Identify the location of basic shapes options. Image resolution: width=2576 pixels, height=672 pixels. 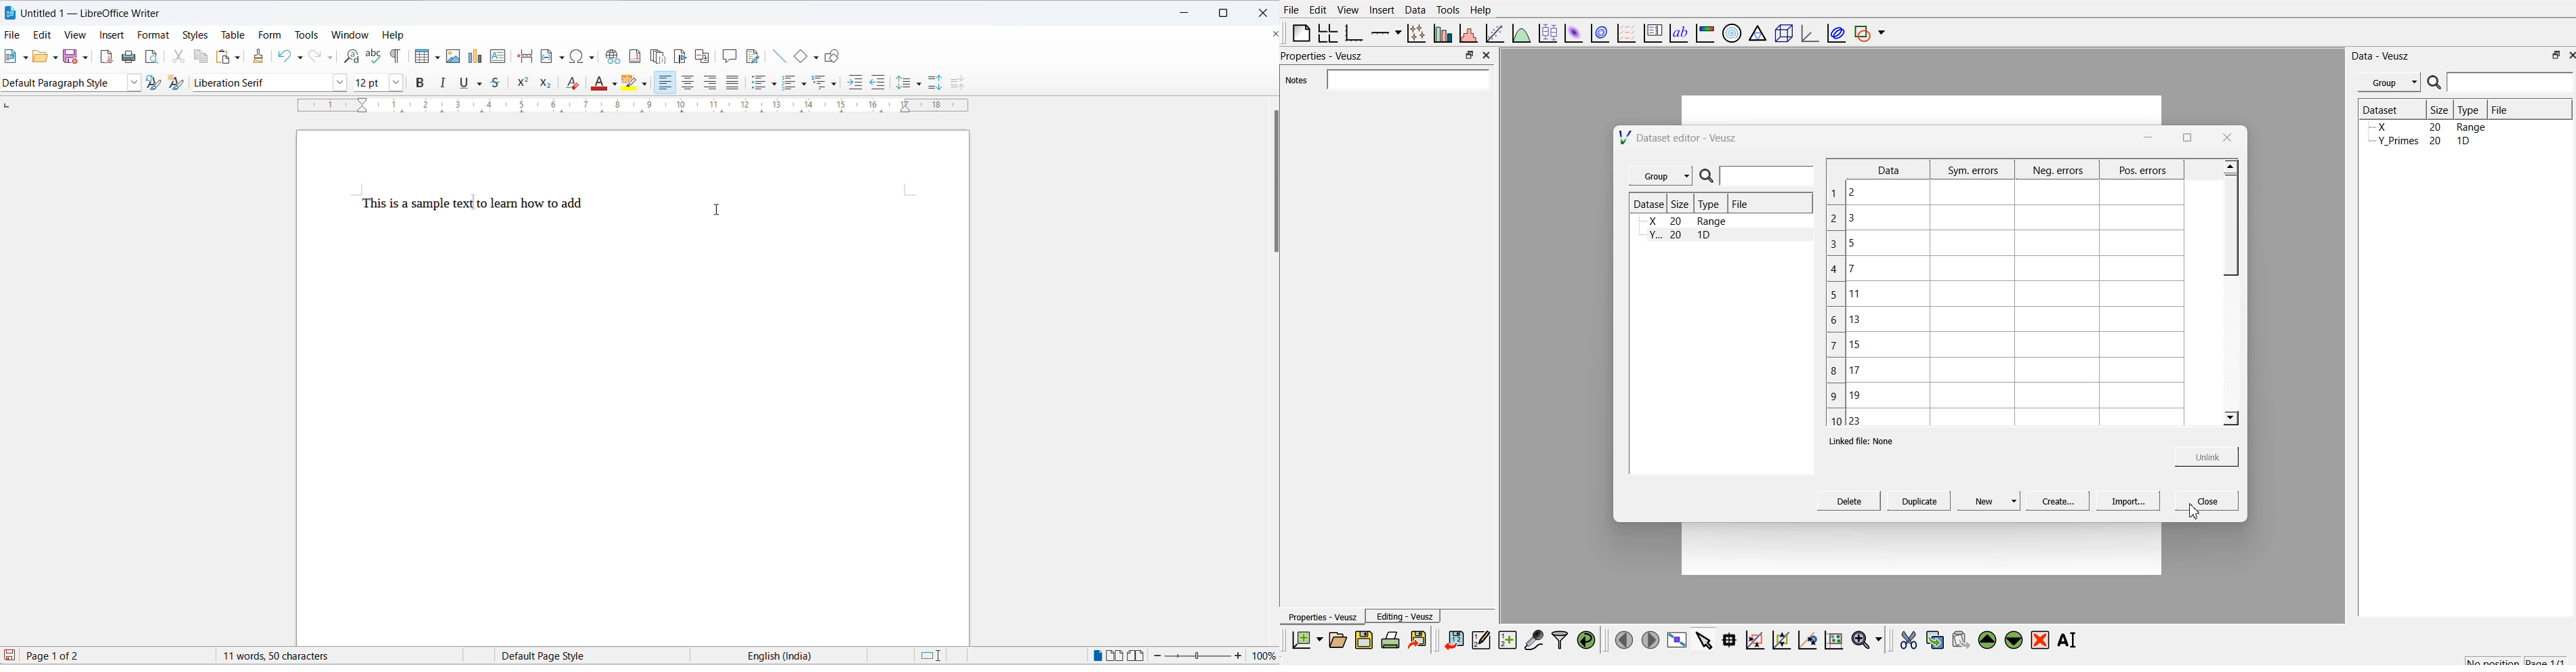
(813, 55).